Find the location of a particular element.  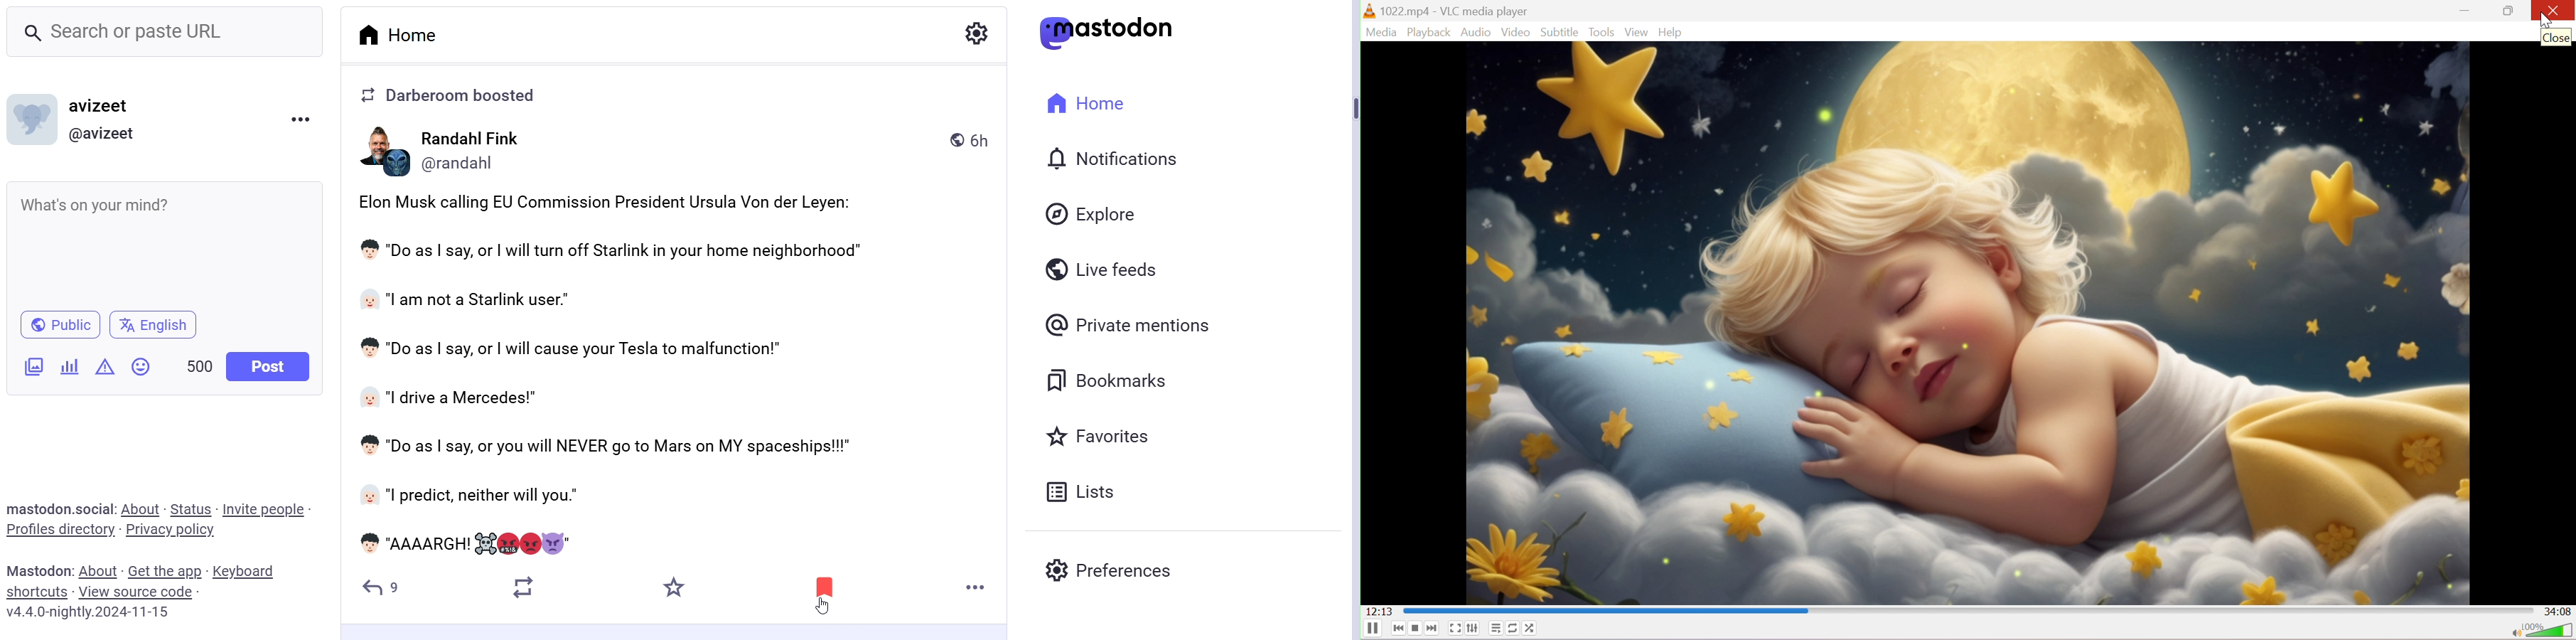

cursor is located at coordinates (822, 604).